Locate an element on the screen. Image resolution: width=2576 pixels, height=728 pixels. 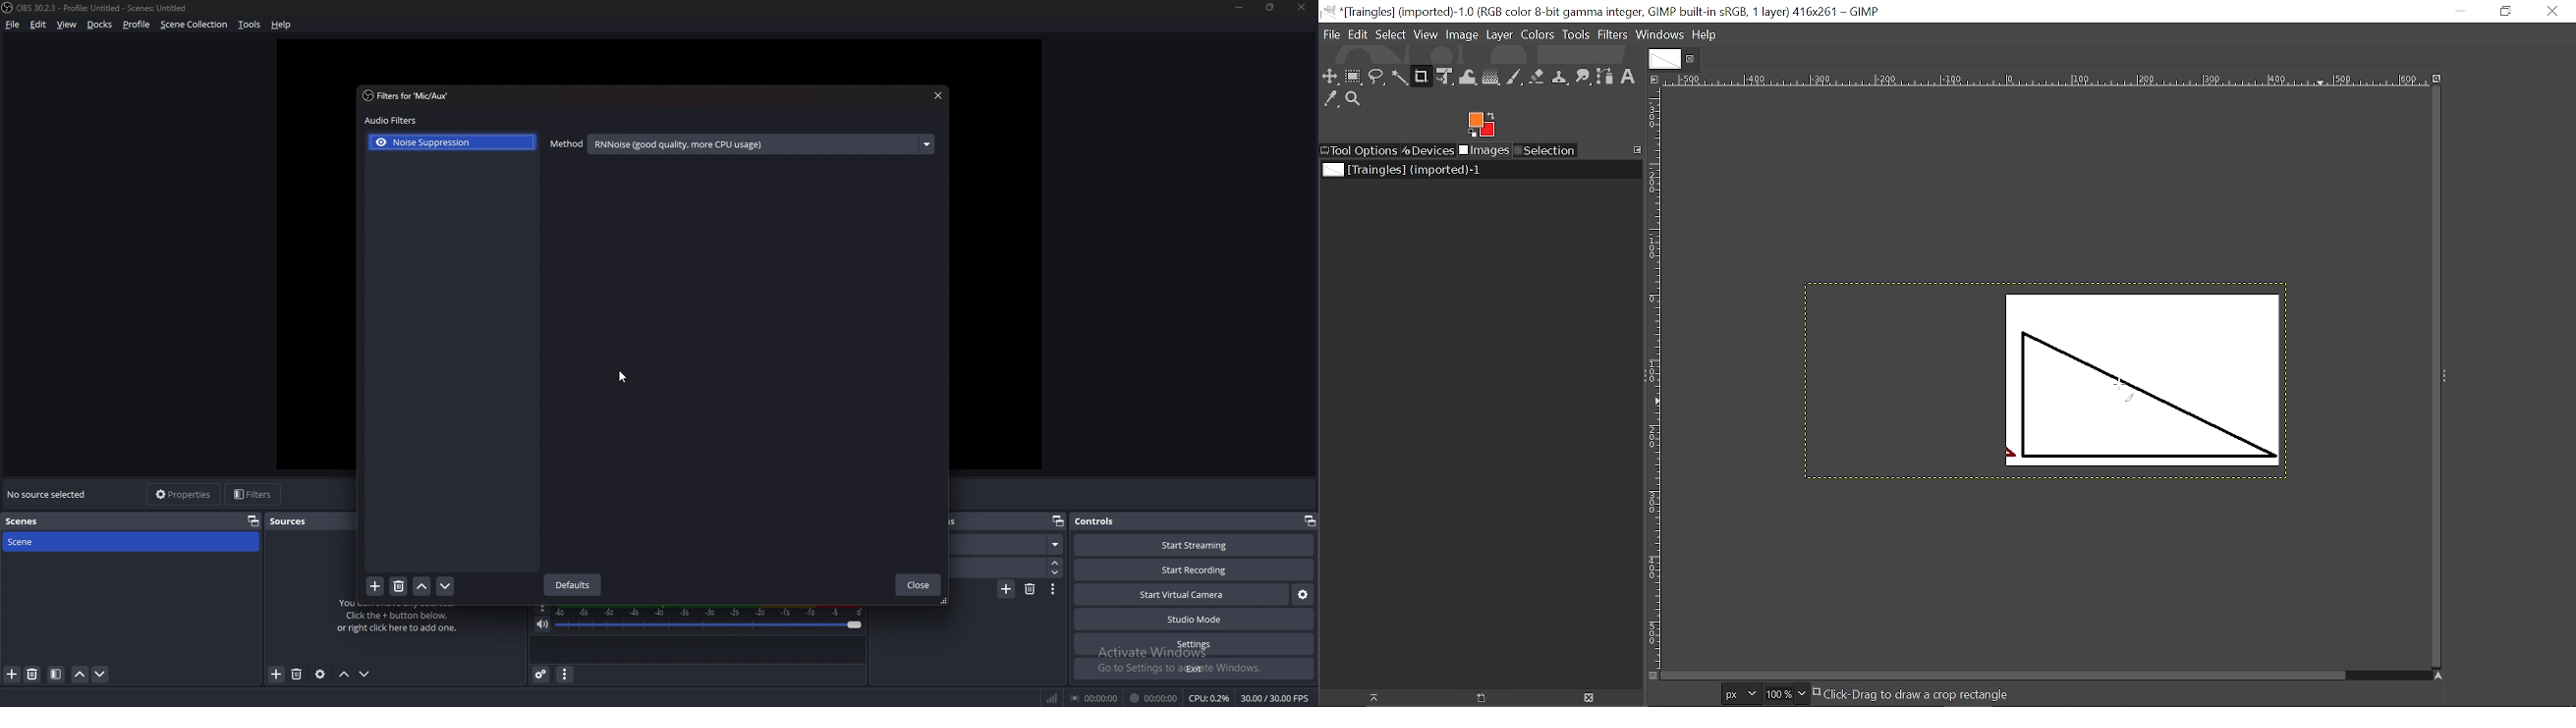
move source up is located at coordinates (344, 675).